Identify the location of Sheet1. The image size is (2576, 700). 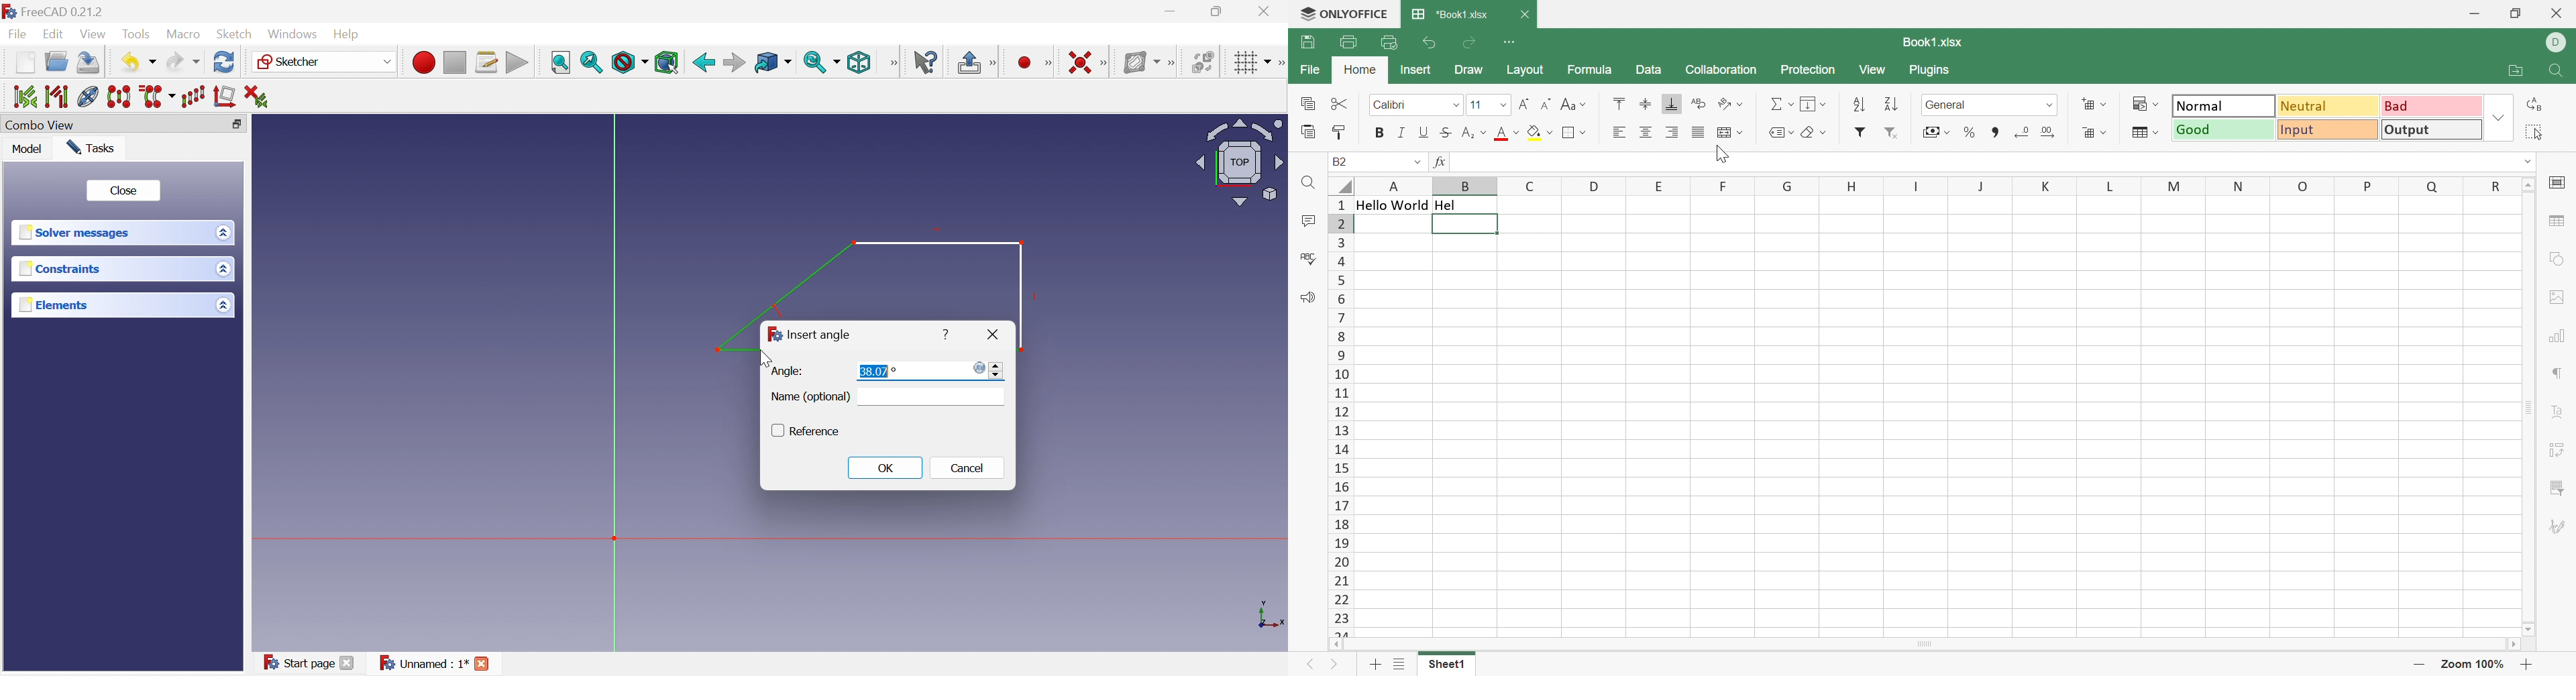
(1447, 665).